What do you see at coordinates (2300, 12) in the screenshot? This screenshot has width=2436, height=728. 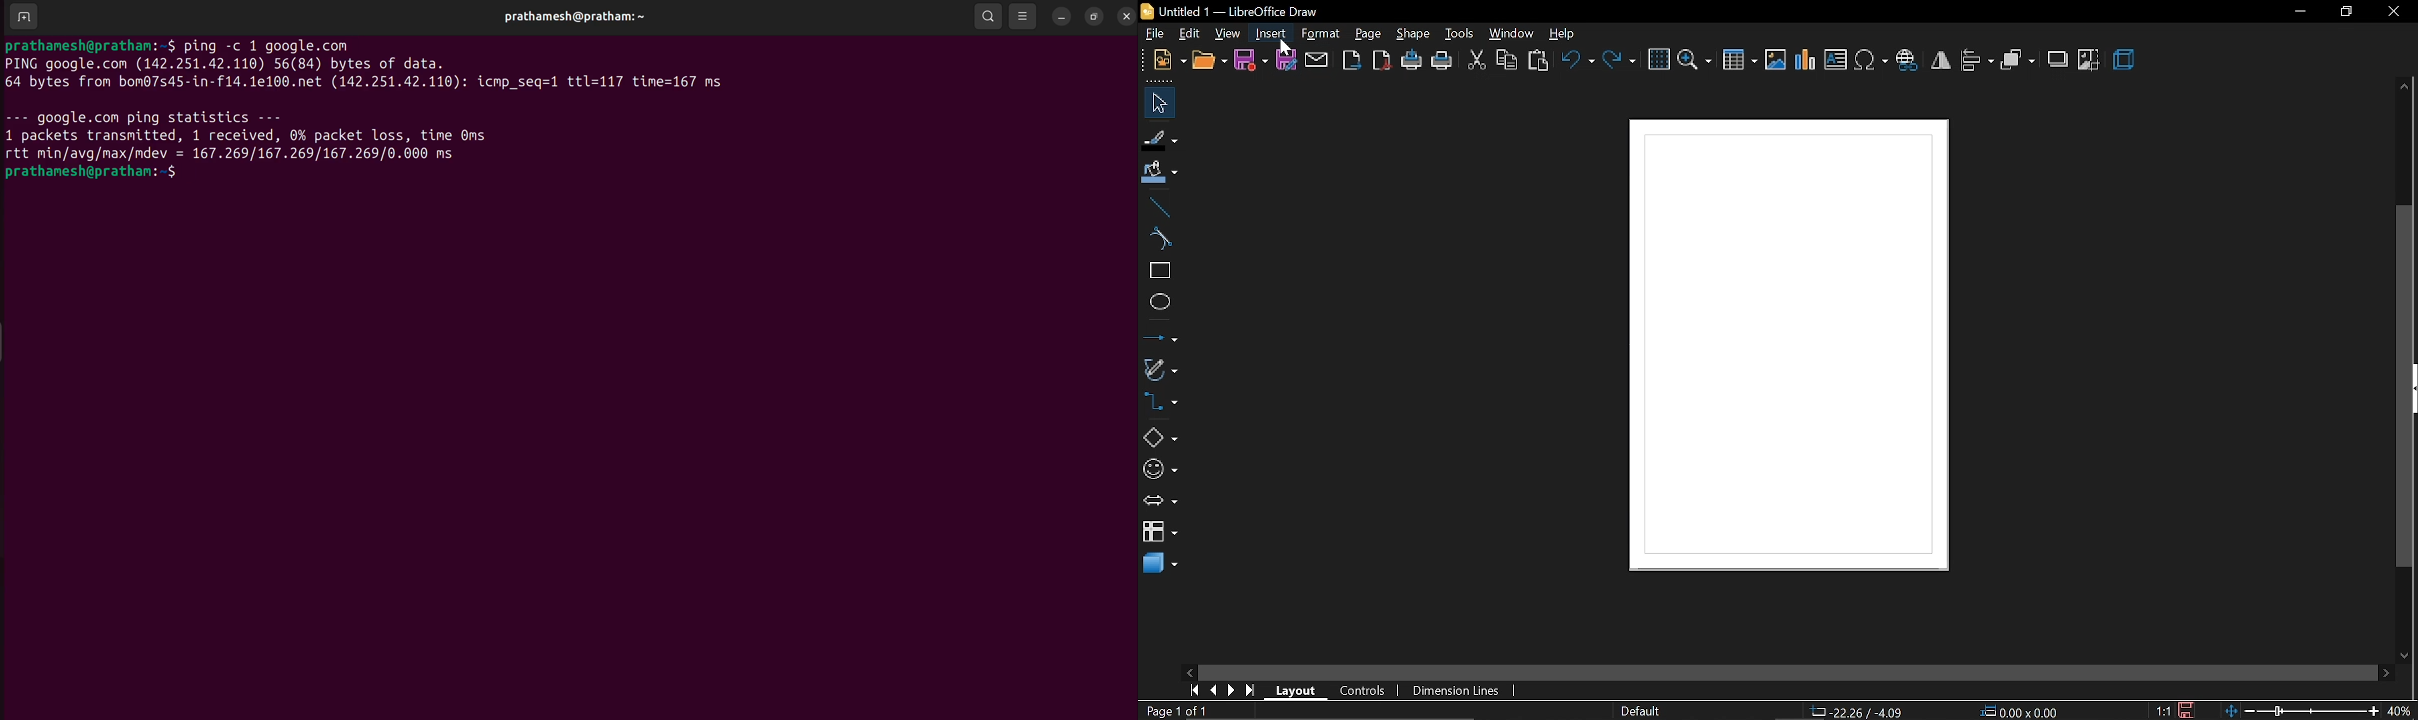 I see `minimize` at bounding box center [2300, 12].